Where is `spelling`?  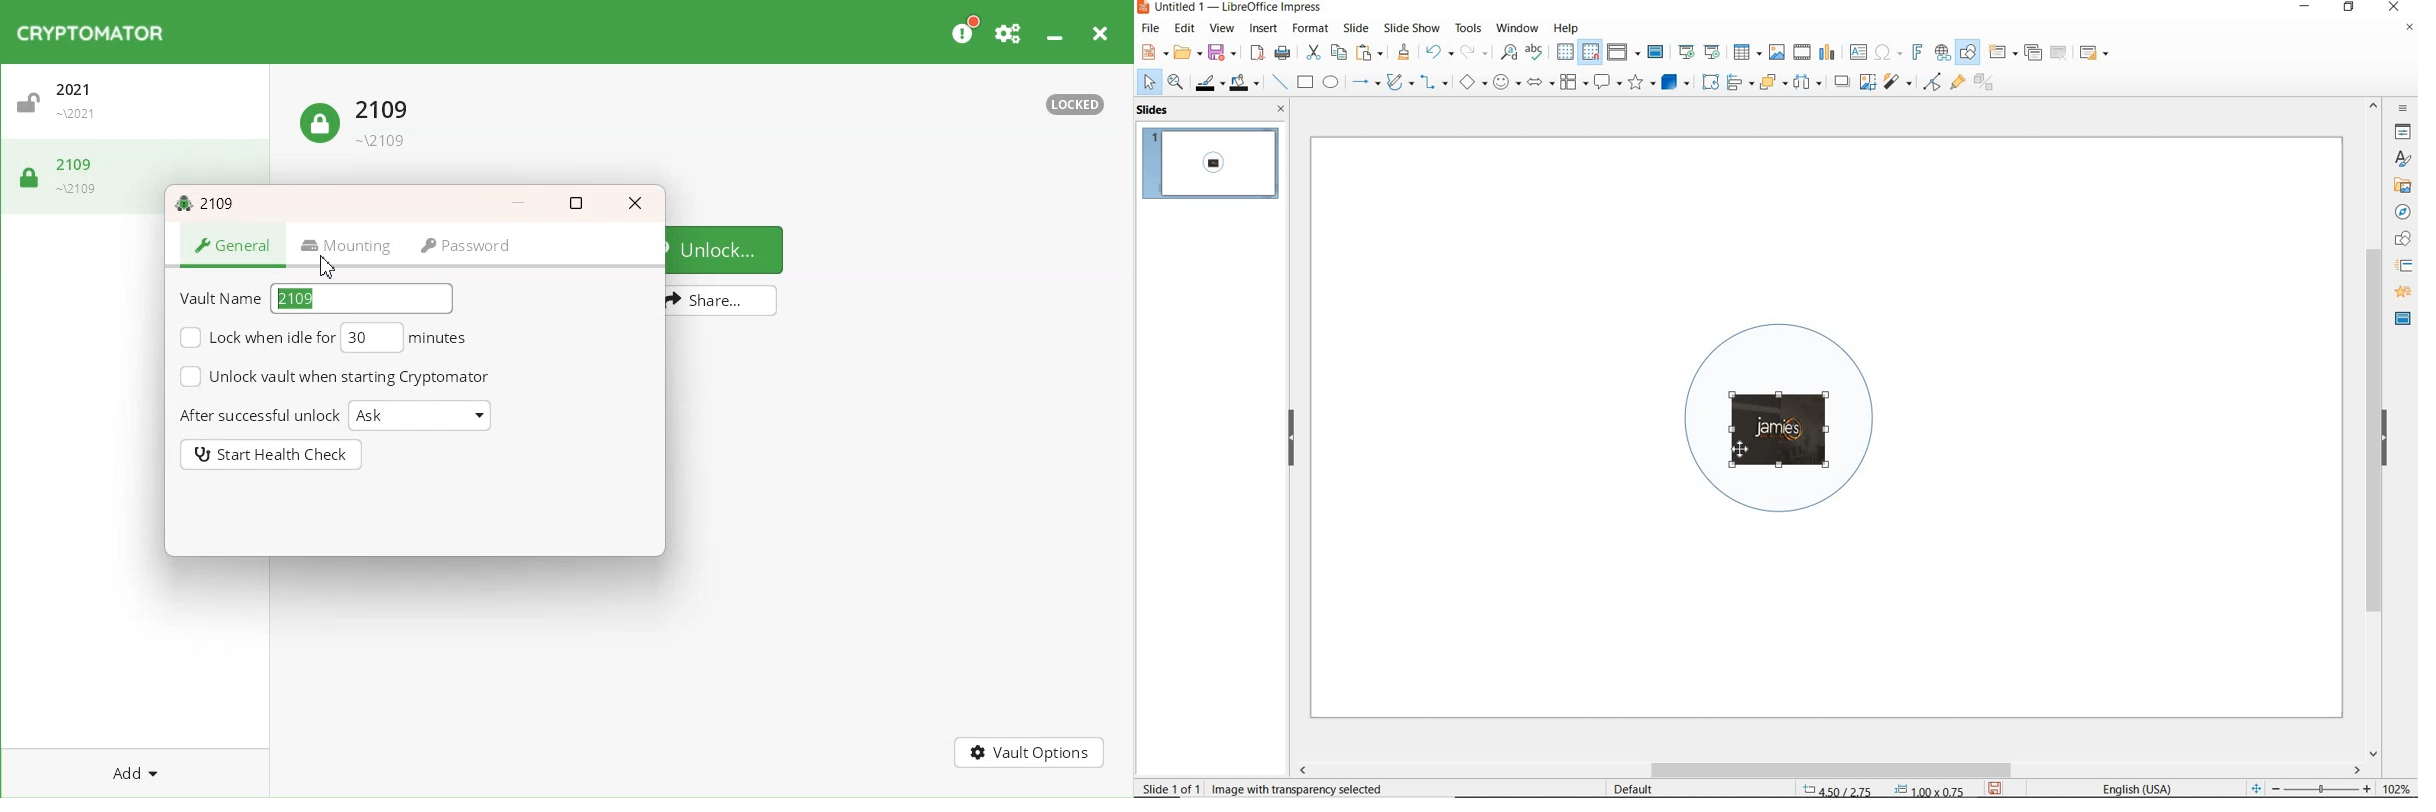 spelling is located at coordinates (1534, 52).